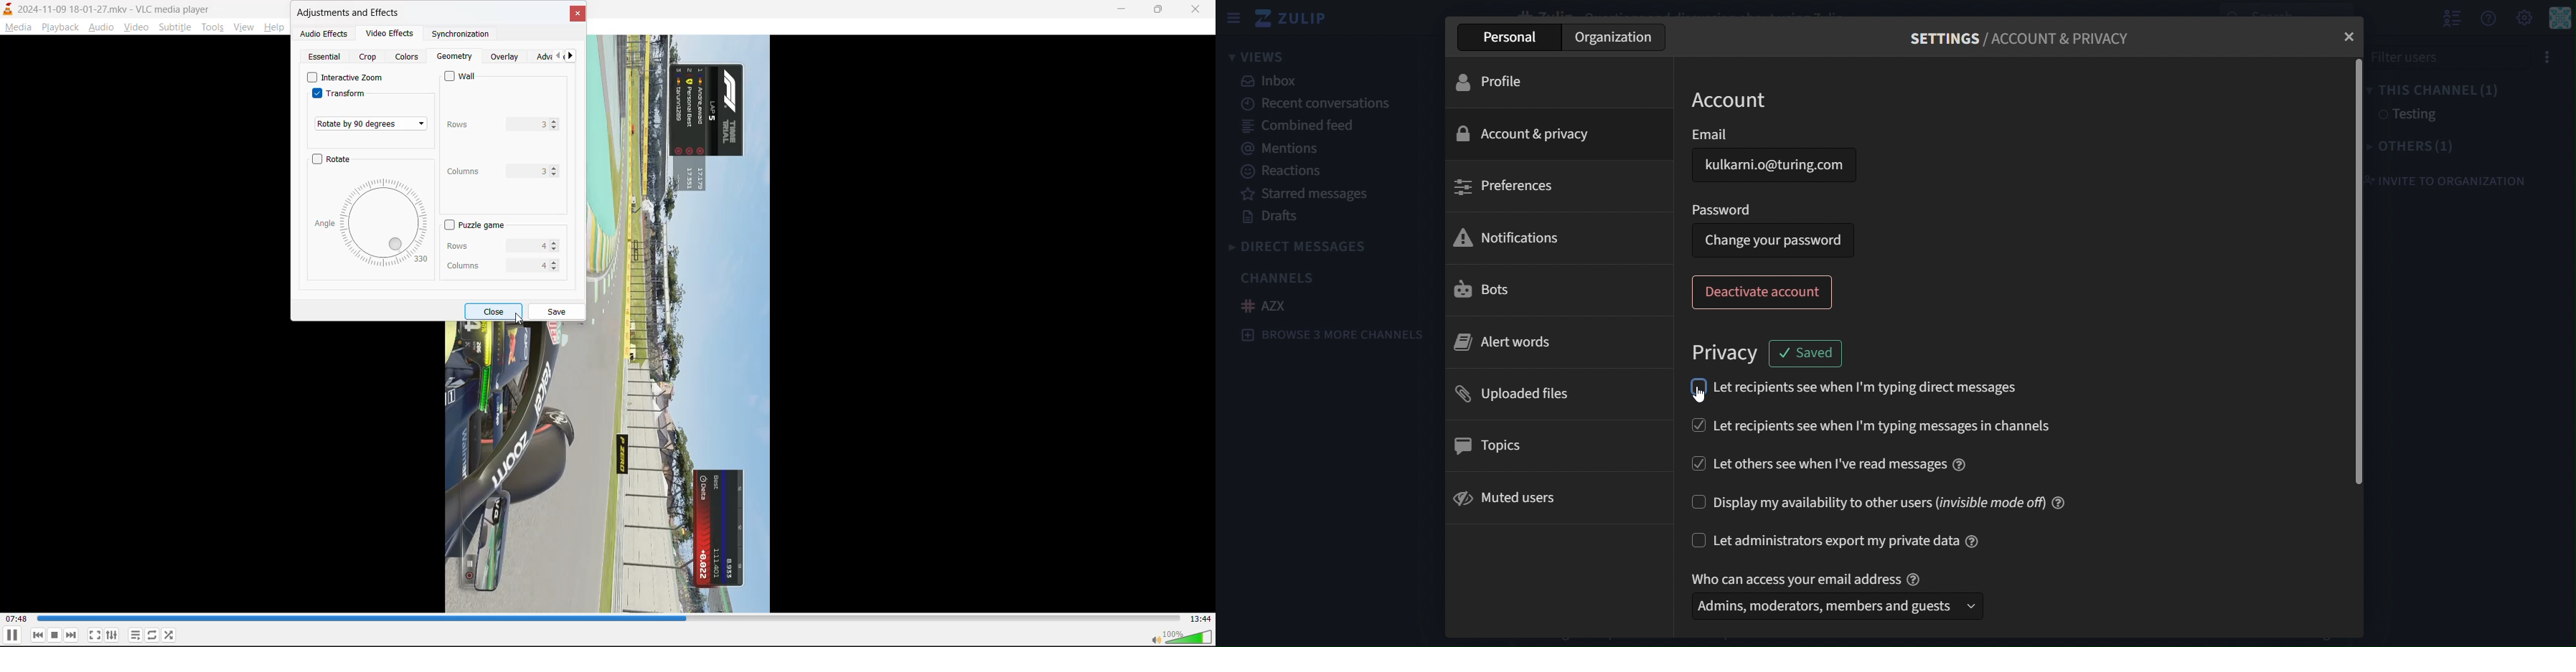  What do you see at coordinates (112, 633) in the screenshot?
I see `settings` at bounding box center [112, 633].